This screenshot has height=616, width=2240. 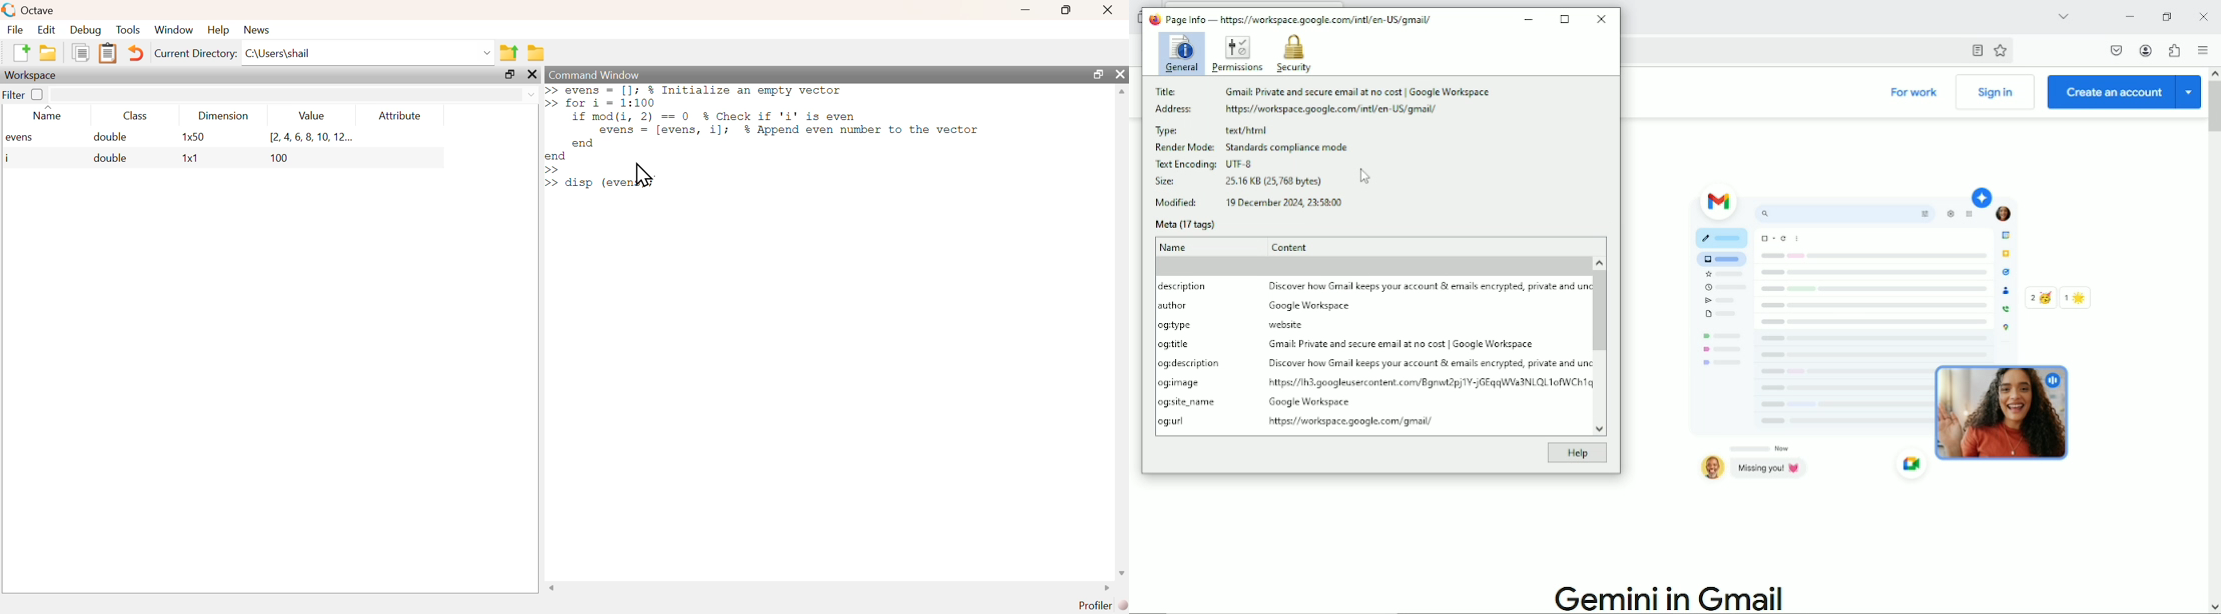 What do you see at coordinates (535, 53) in the screenshot?
I see `browse directories` at bounding box center [535, 53].